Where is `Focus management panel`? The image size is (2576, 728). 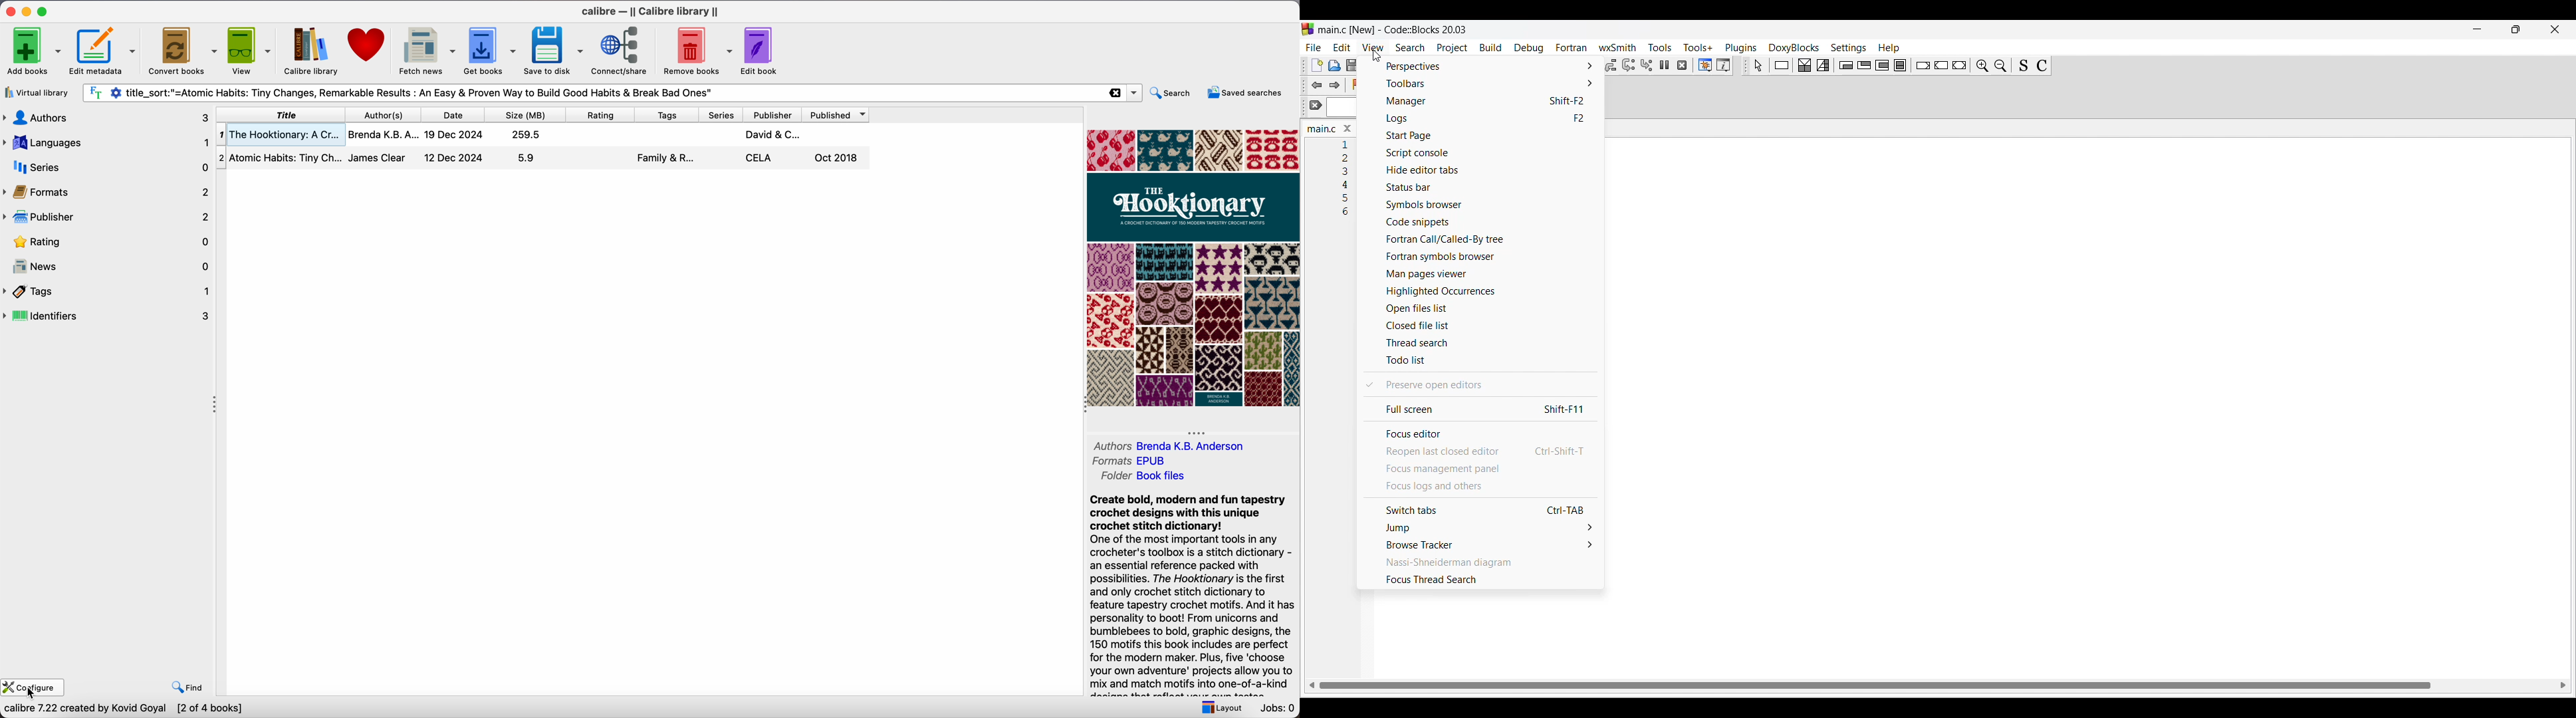 Focus management panel is located at coordinates (1479, 469).